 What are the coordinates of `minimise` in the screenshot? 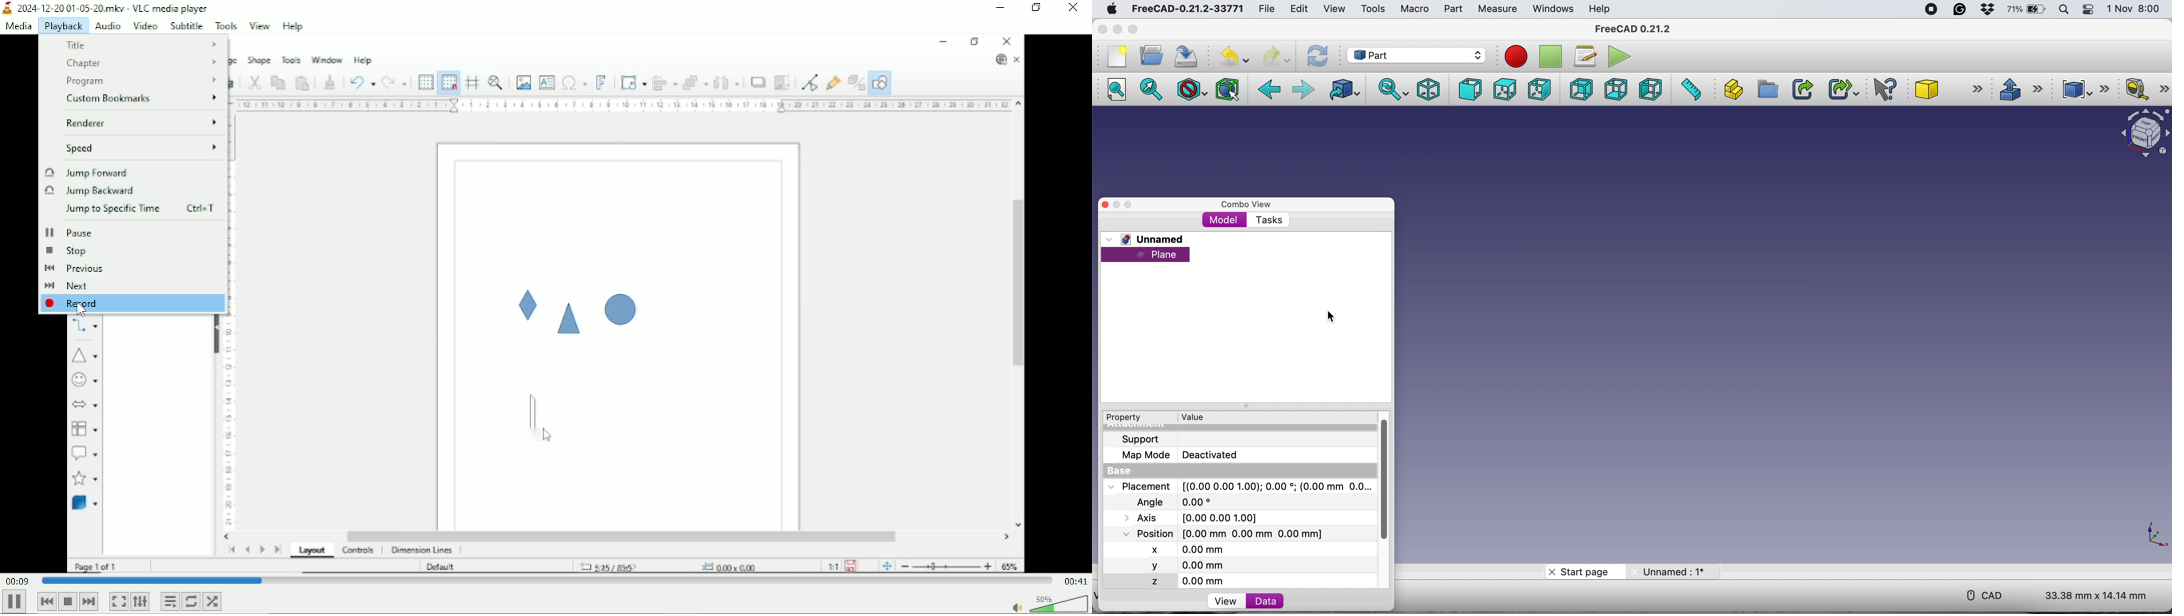 It's located at (1117, 29).